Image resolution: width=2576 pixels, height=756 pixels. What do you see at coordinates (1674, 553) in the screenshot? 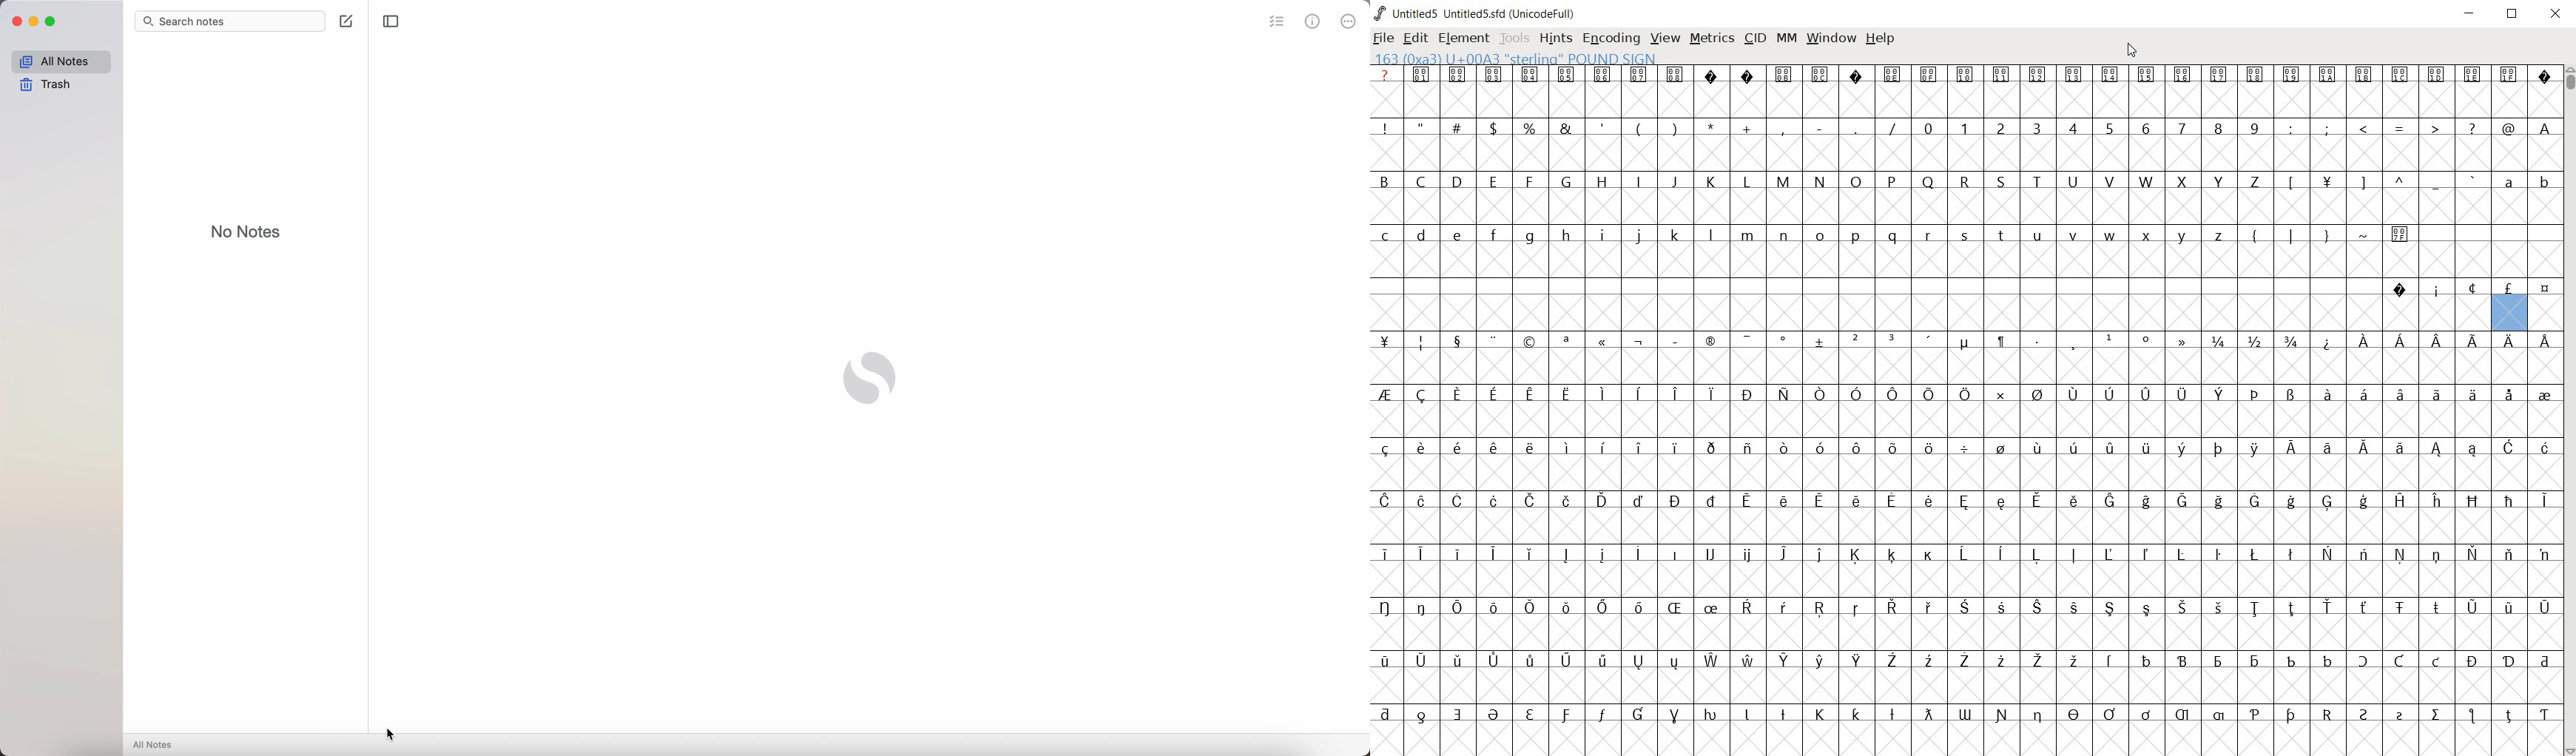
I see `Symbol` at bounding box center [1674, 553].